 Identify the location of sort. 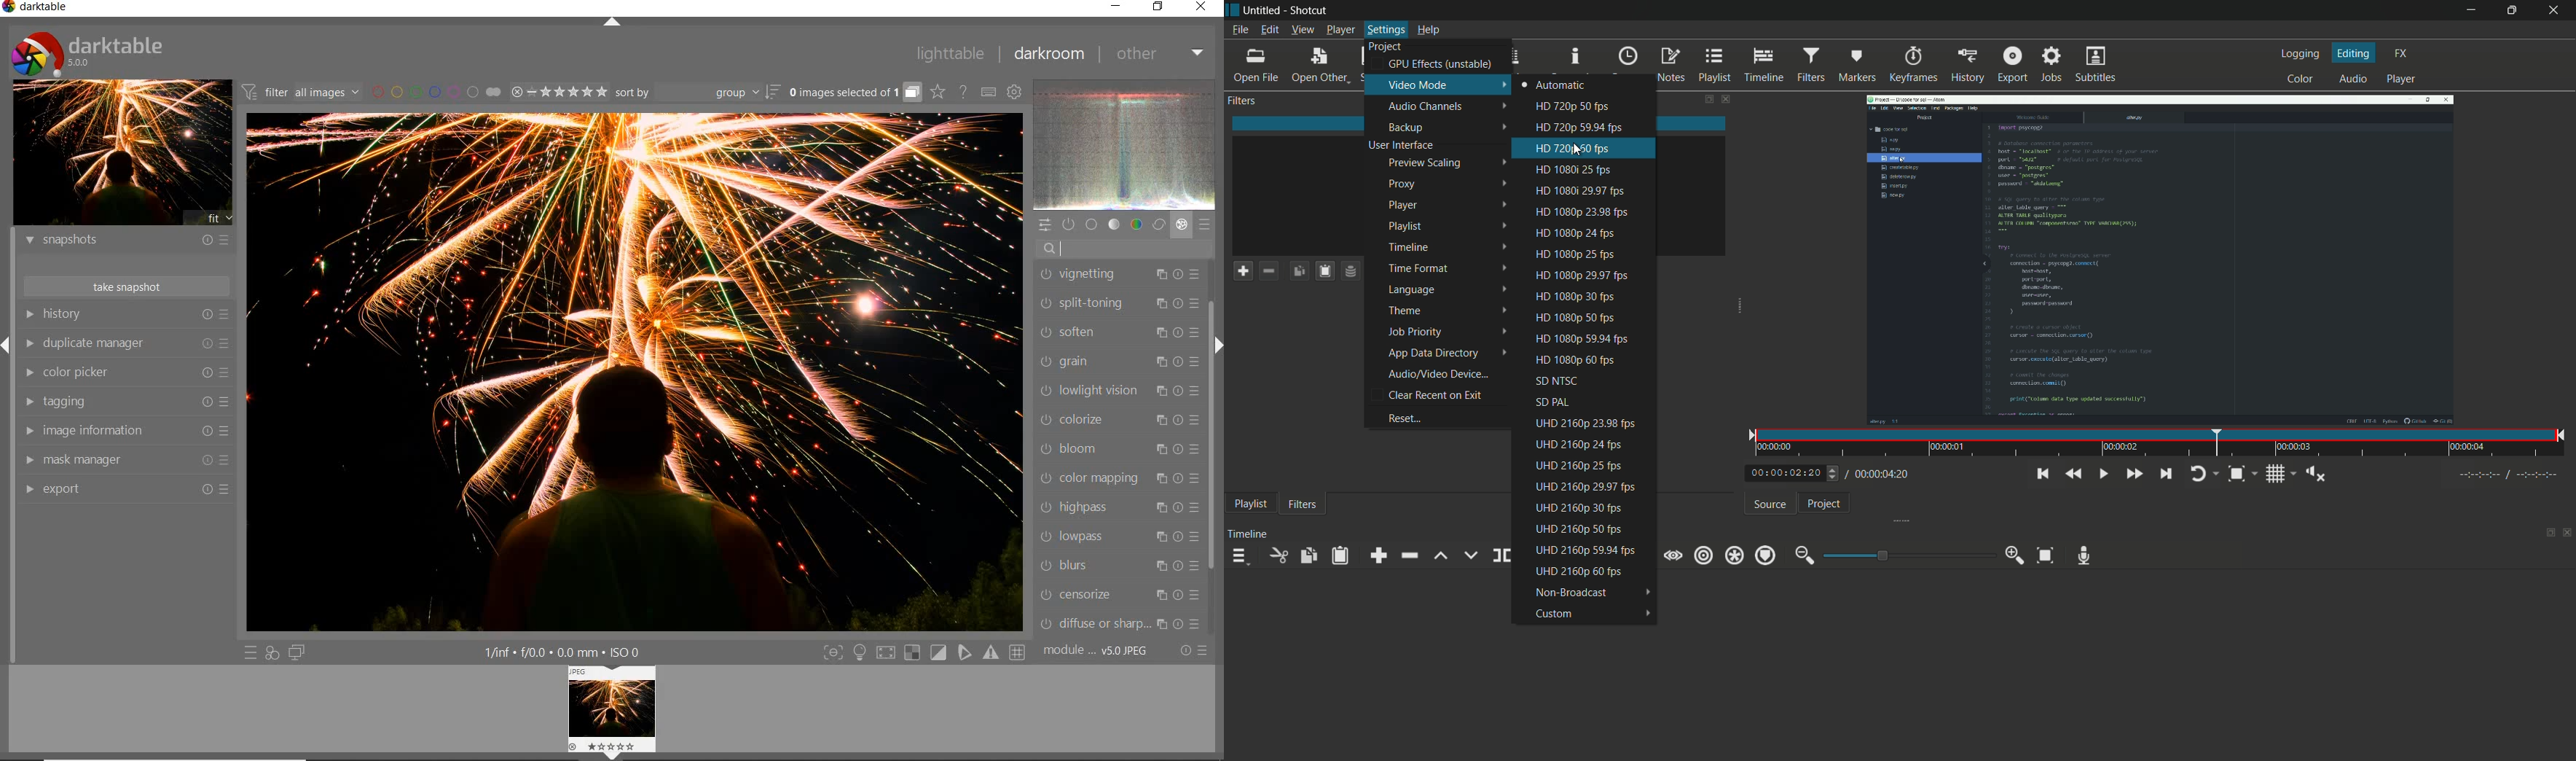
(696, 93).